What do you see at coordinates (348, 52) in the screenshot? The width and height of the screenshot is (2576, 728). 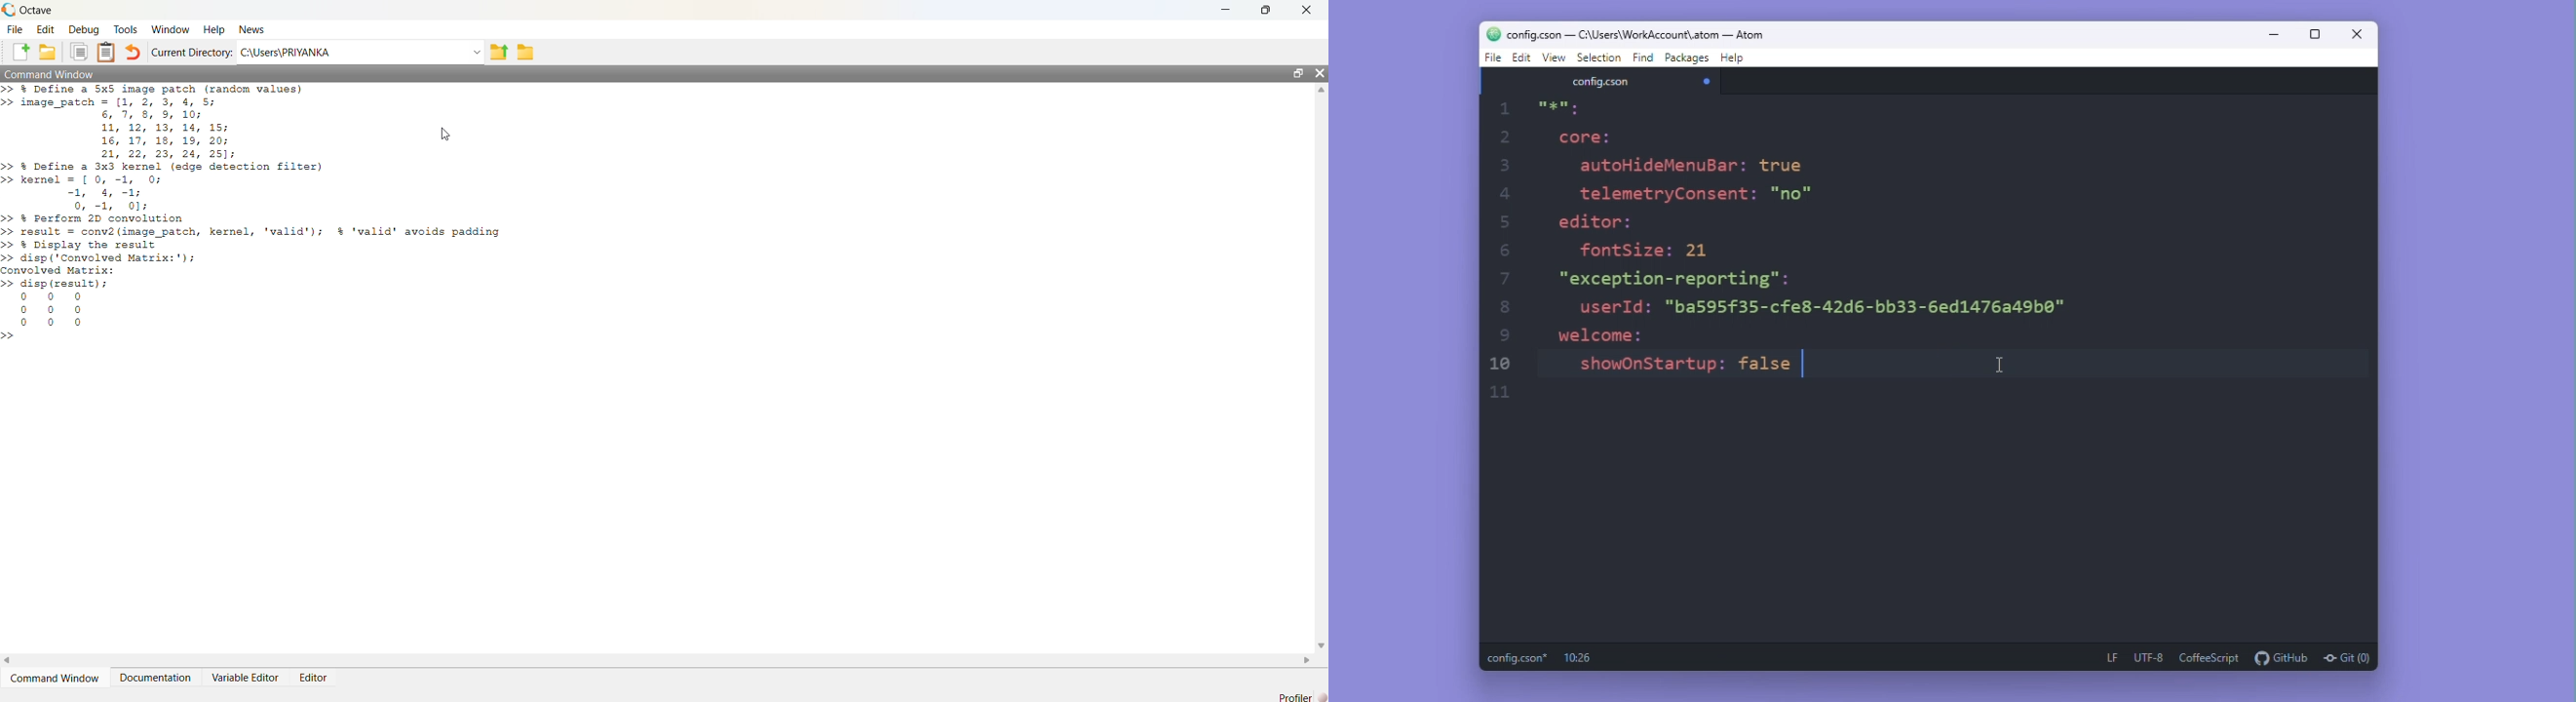 I see `C:/Users/PRIYANKA` at bounding box center [348, 52].